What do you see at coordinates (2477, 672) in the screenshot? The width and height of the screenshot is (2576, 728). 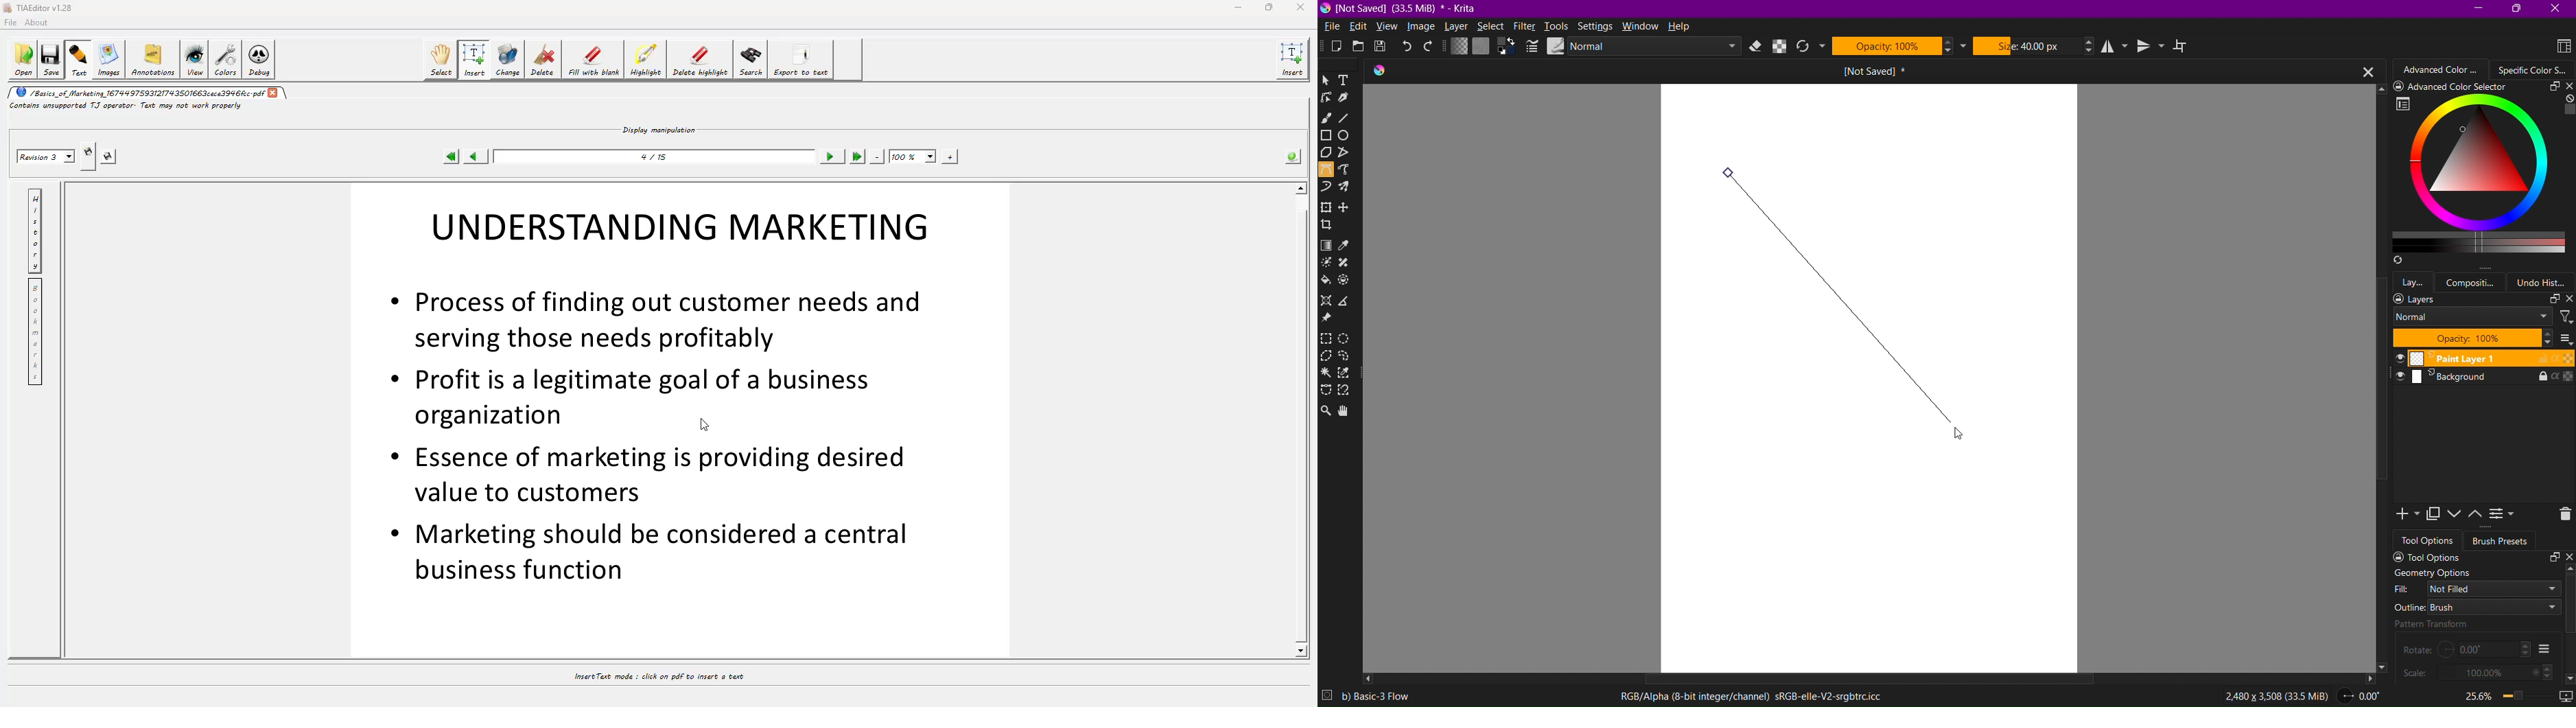 I see `Scale` at bounding box center [2477, 672].